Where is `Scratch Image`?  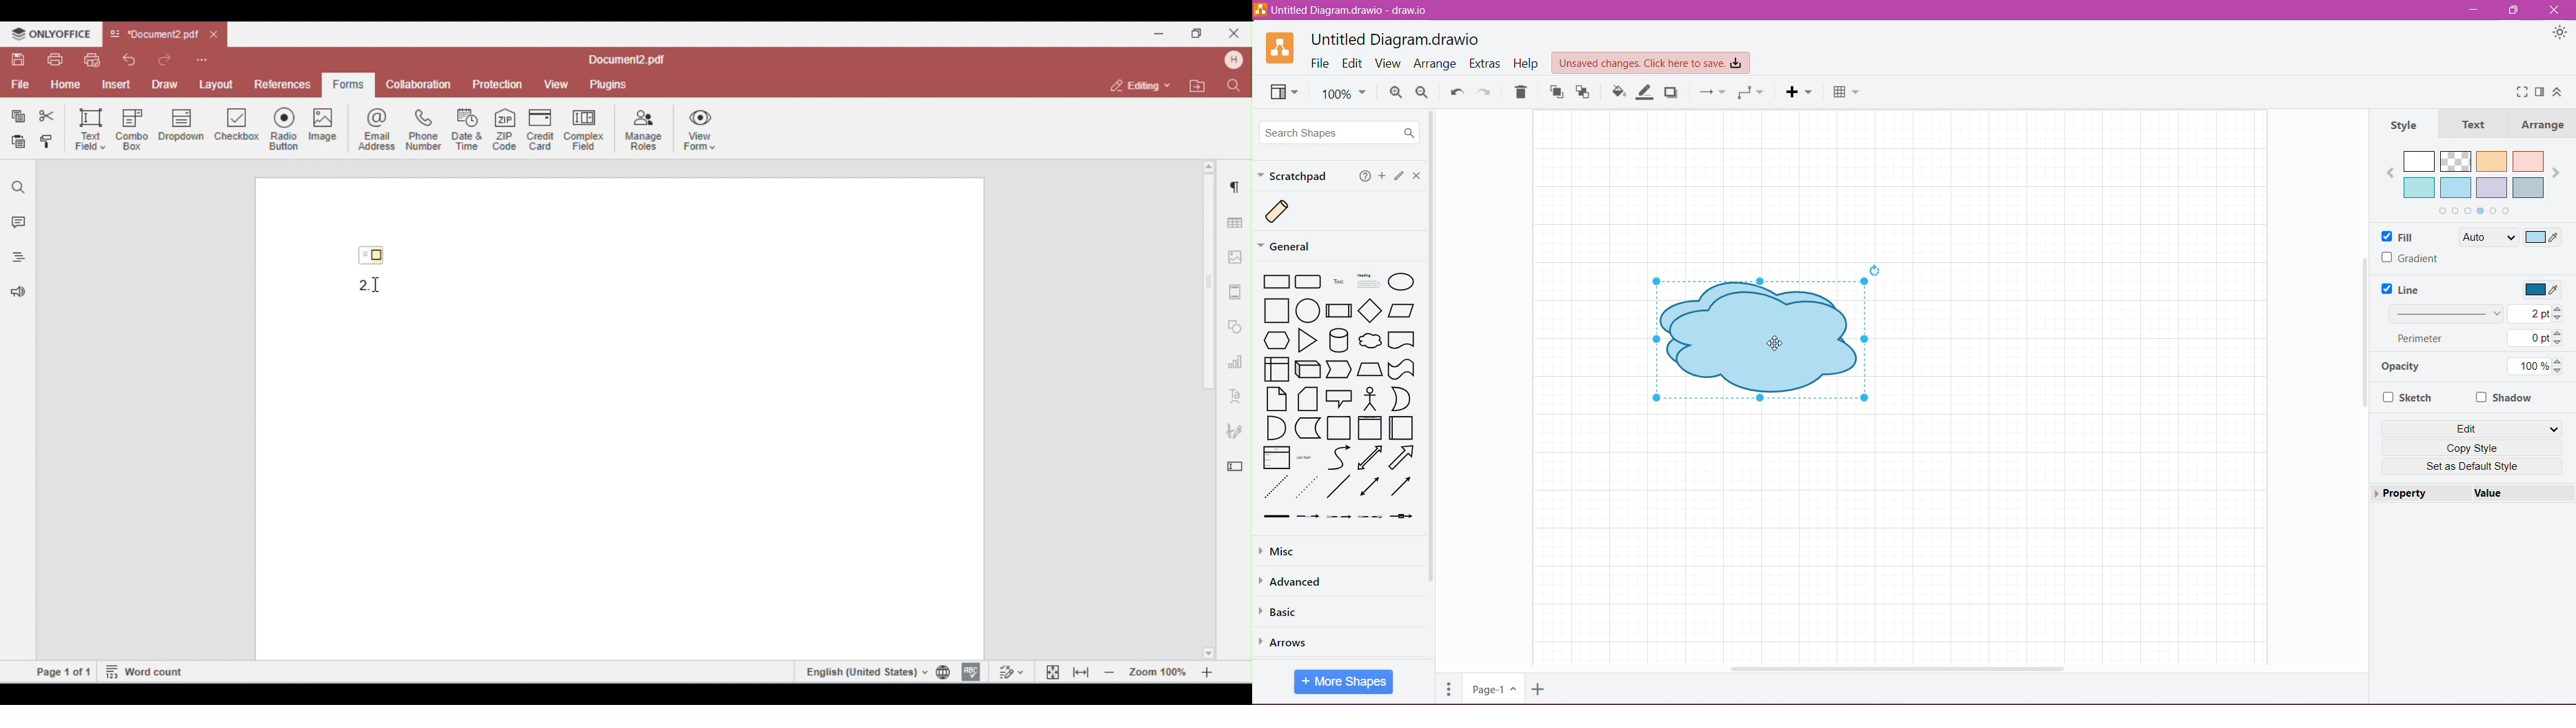
Scratch Image is located at coordinates (1288, 212).